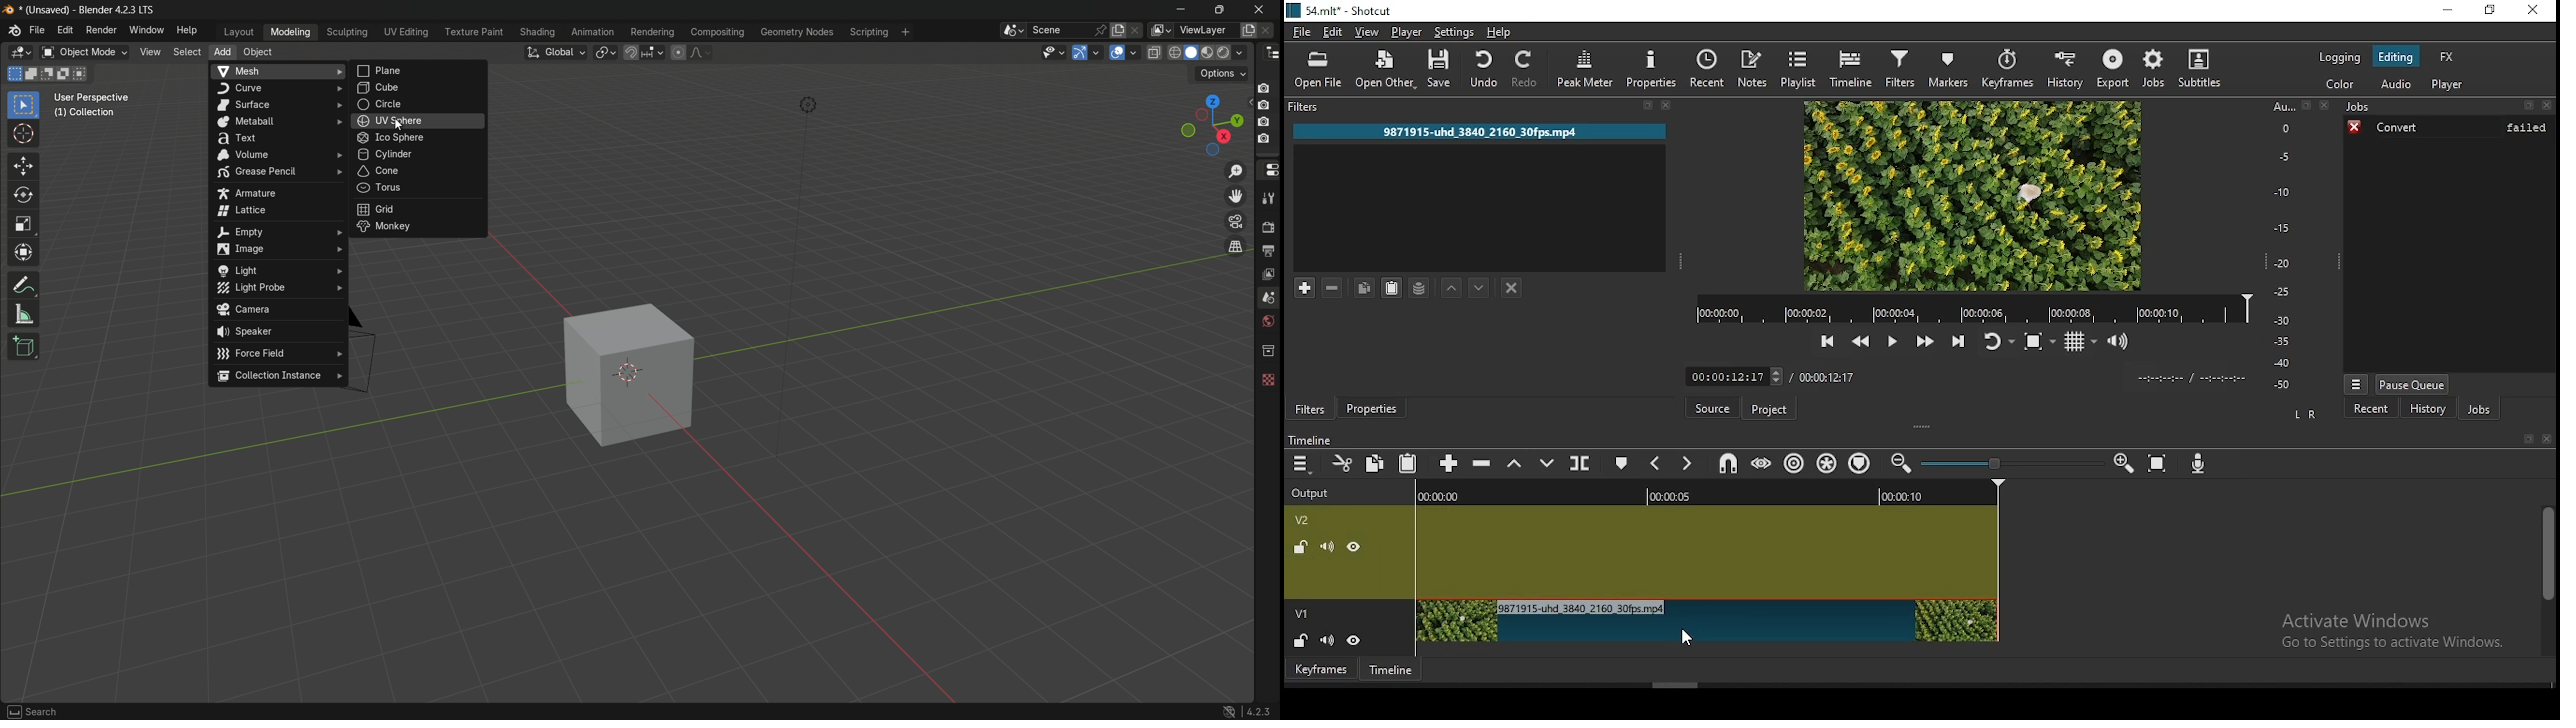 The width and height of the screenshot is (2576, 728). I want to click on texture, so click(1267, 381).